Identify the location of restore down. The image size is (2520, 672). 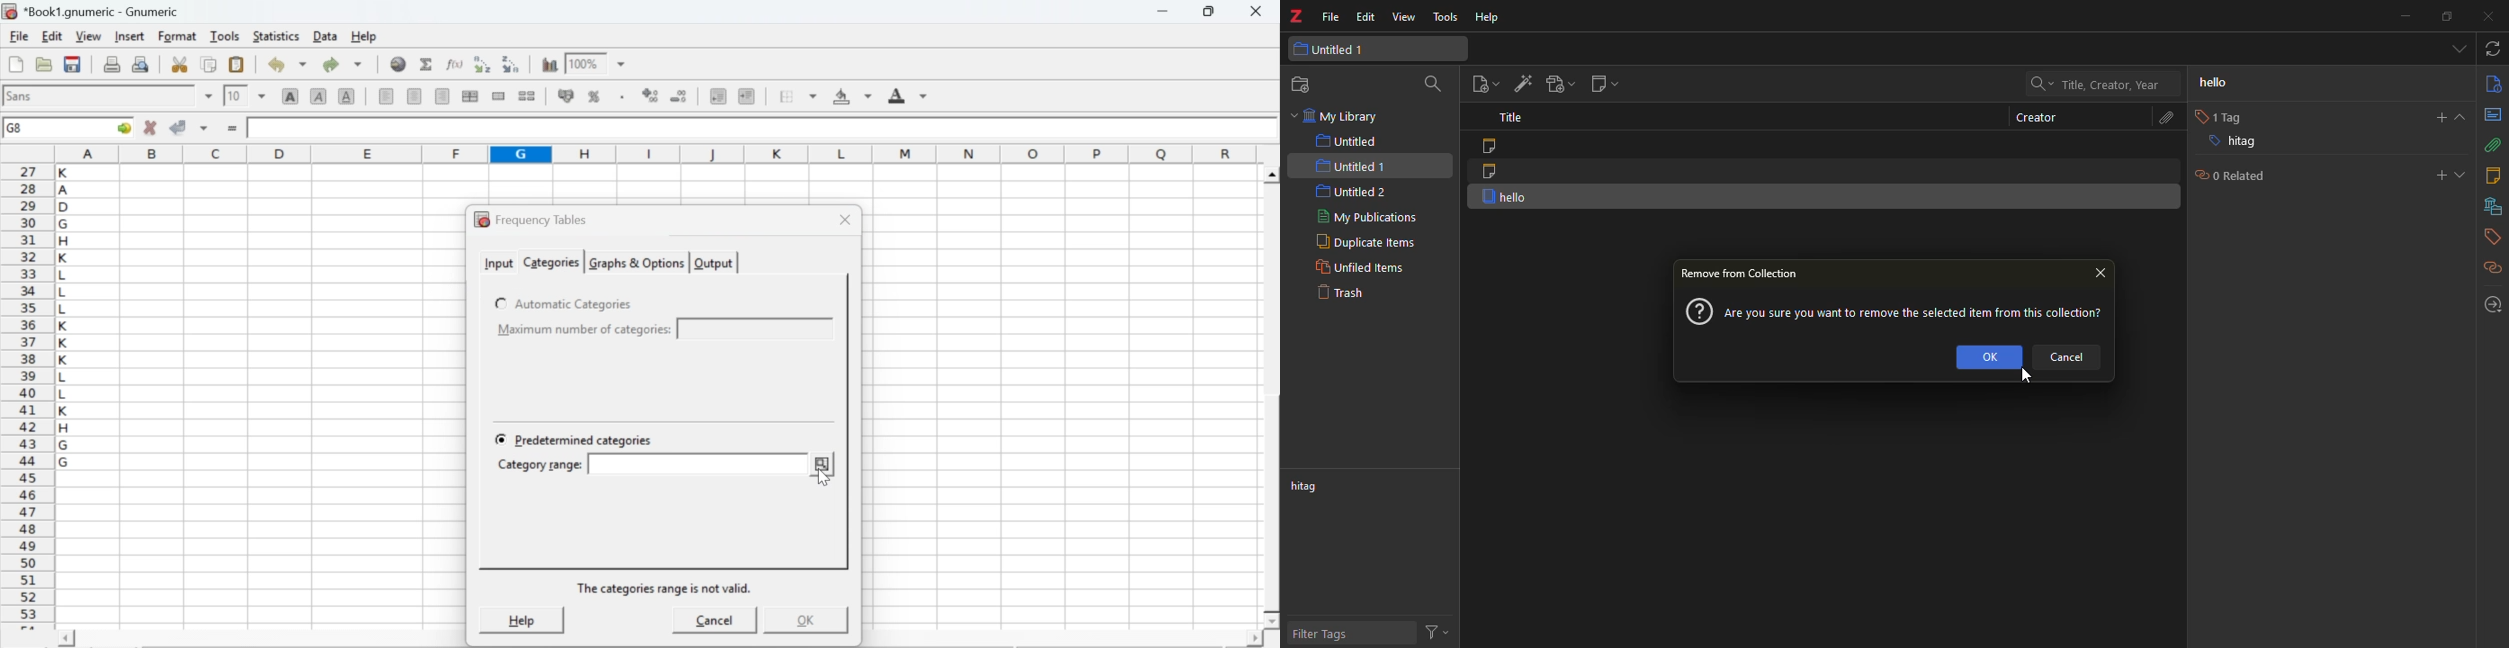
(1210, 12).